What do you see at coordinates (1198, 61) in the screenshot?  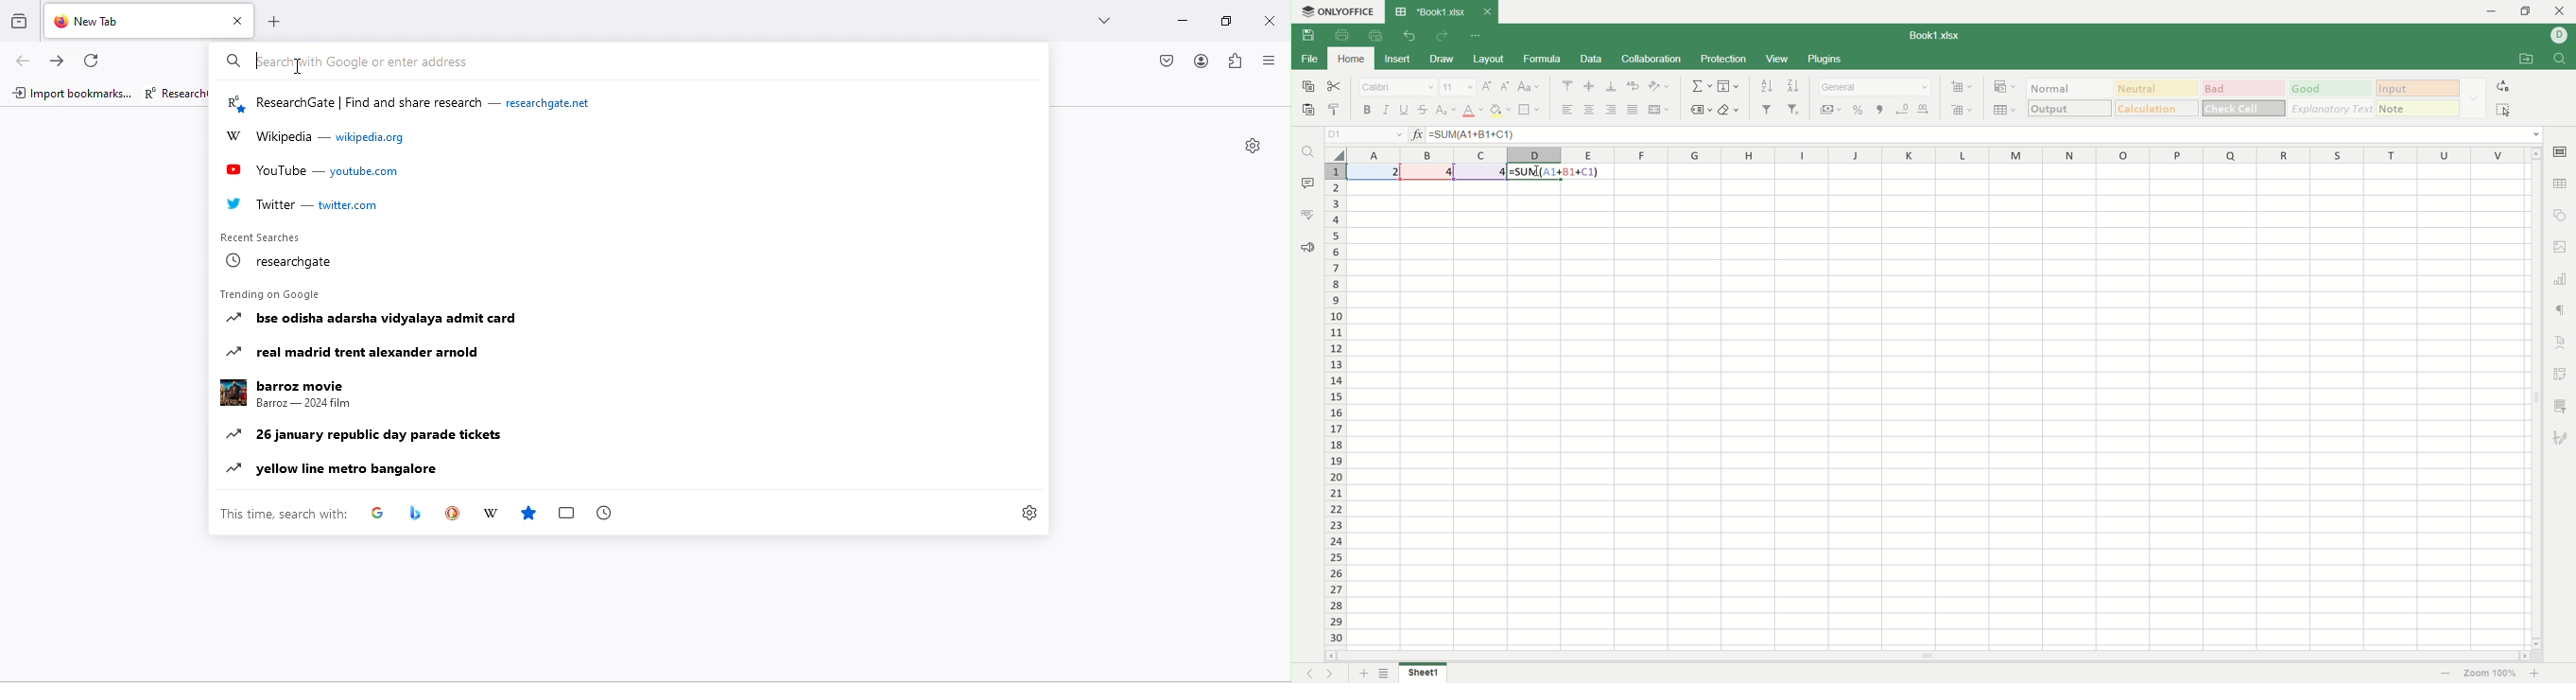 I see `account` at bounding box center [1198, 61].